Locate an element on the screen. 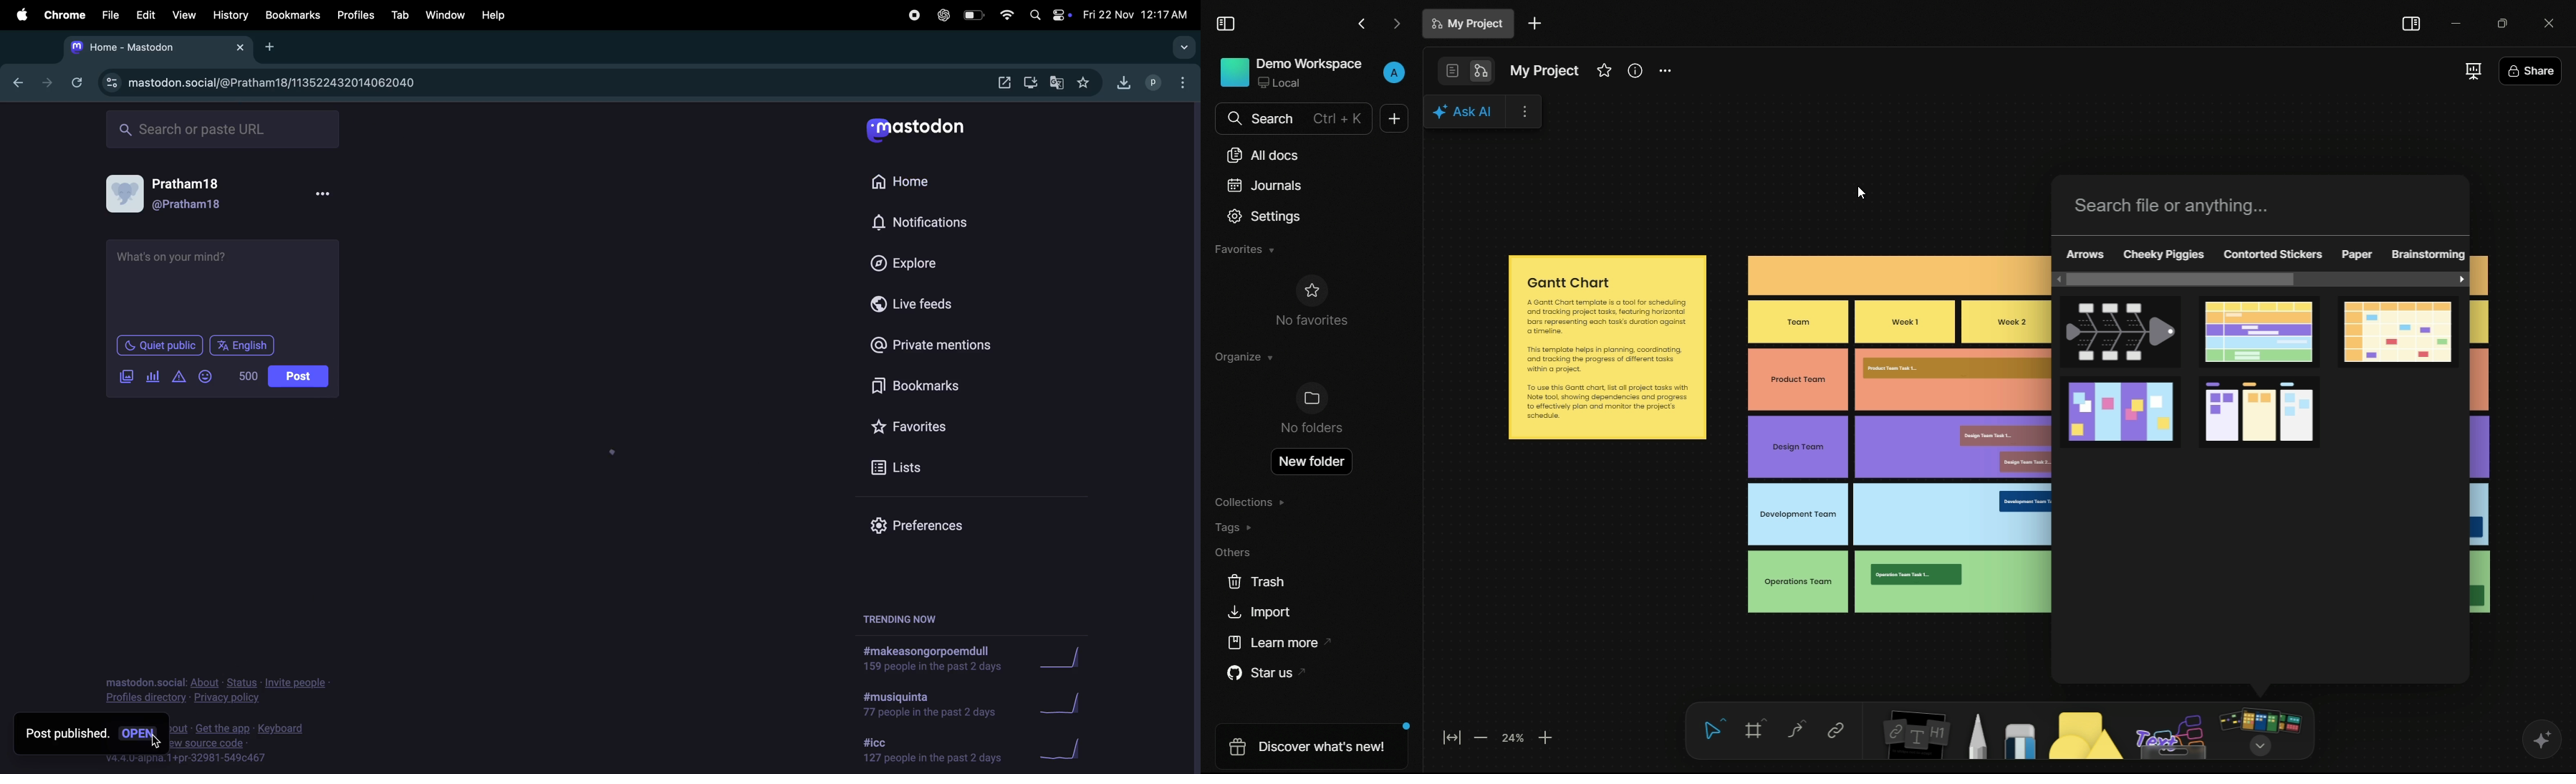 The height and width of the screenshot is (784, 2576). translate is located at coordinates (1056, 83).